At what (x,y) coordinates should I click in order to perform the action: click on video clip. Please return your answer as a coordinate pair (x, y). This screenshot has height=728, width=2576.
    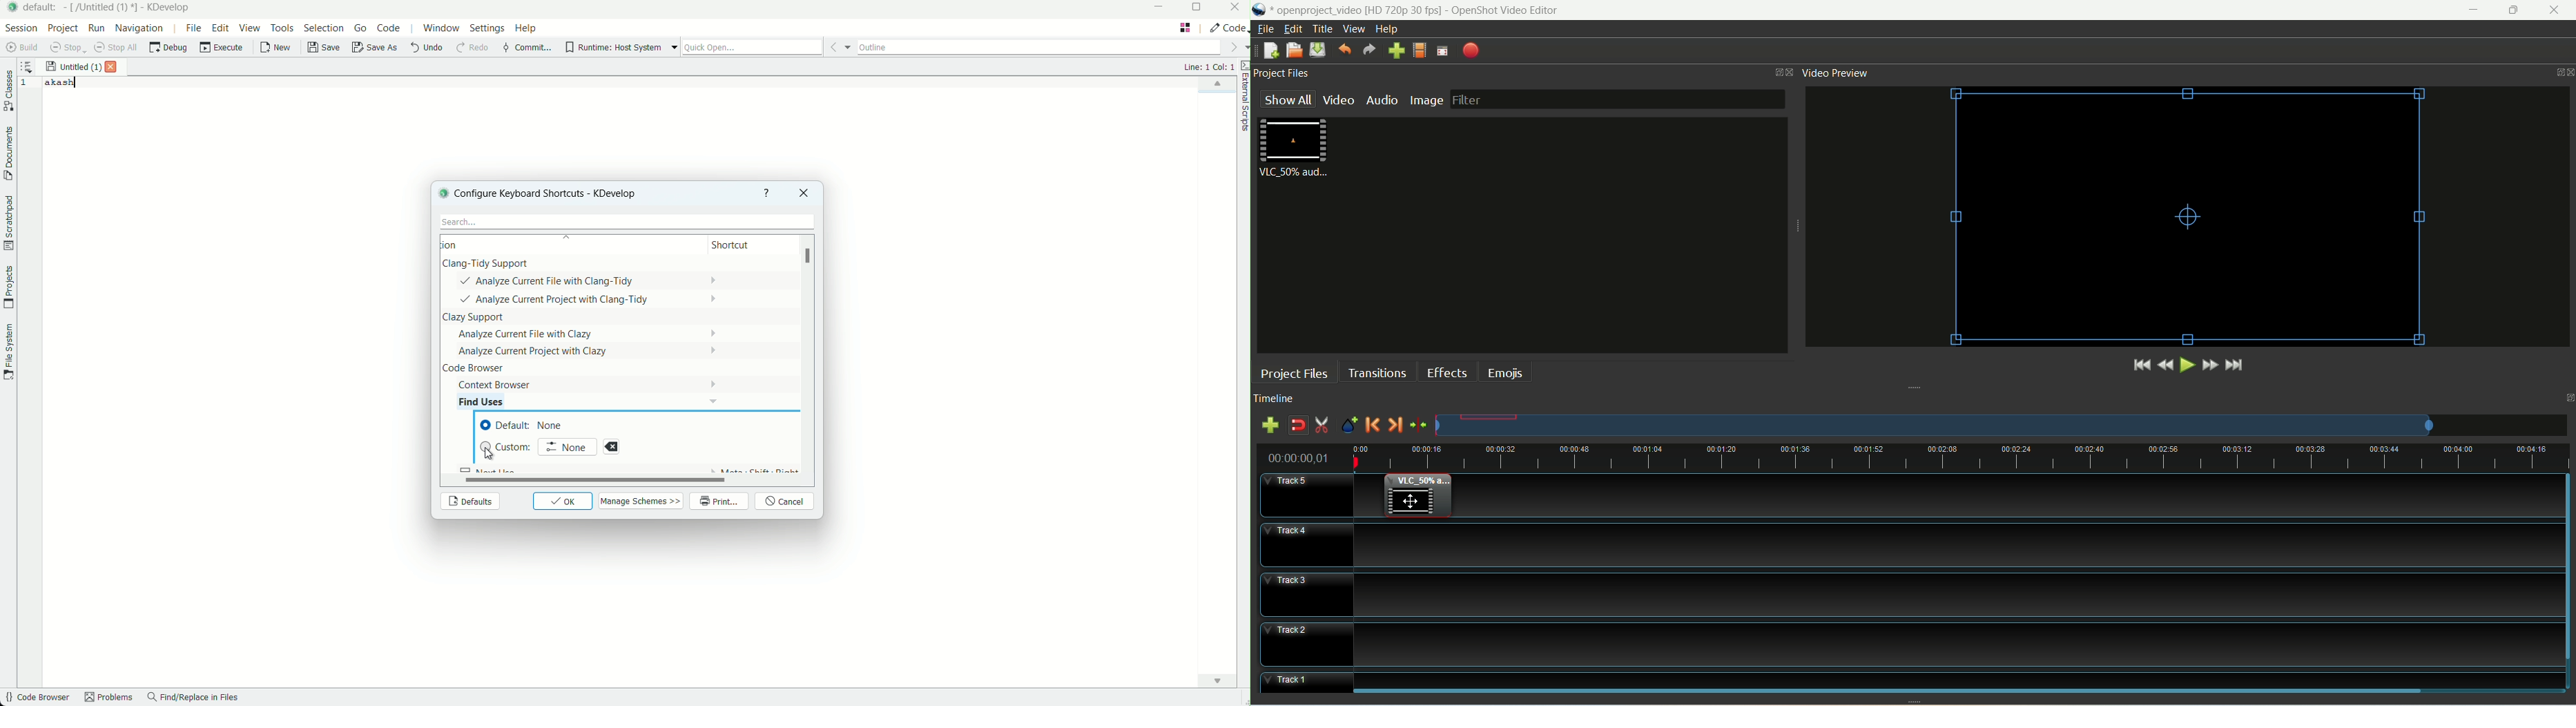
    Looking at the image, I should click on (2190, 218).